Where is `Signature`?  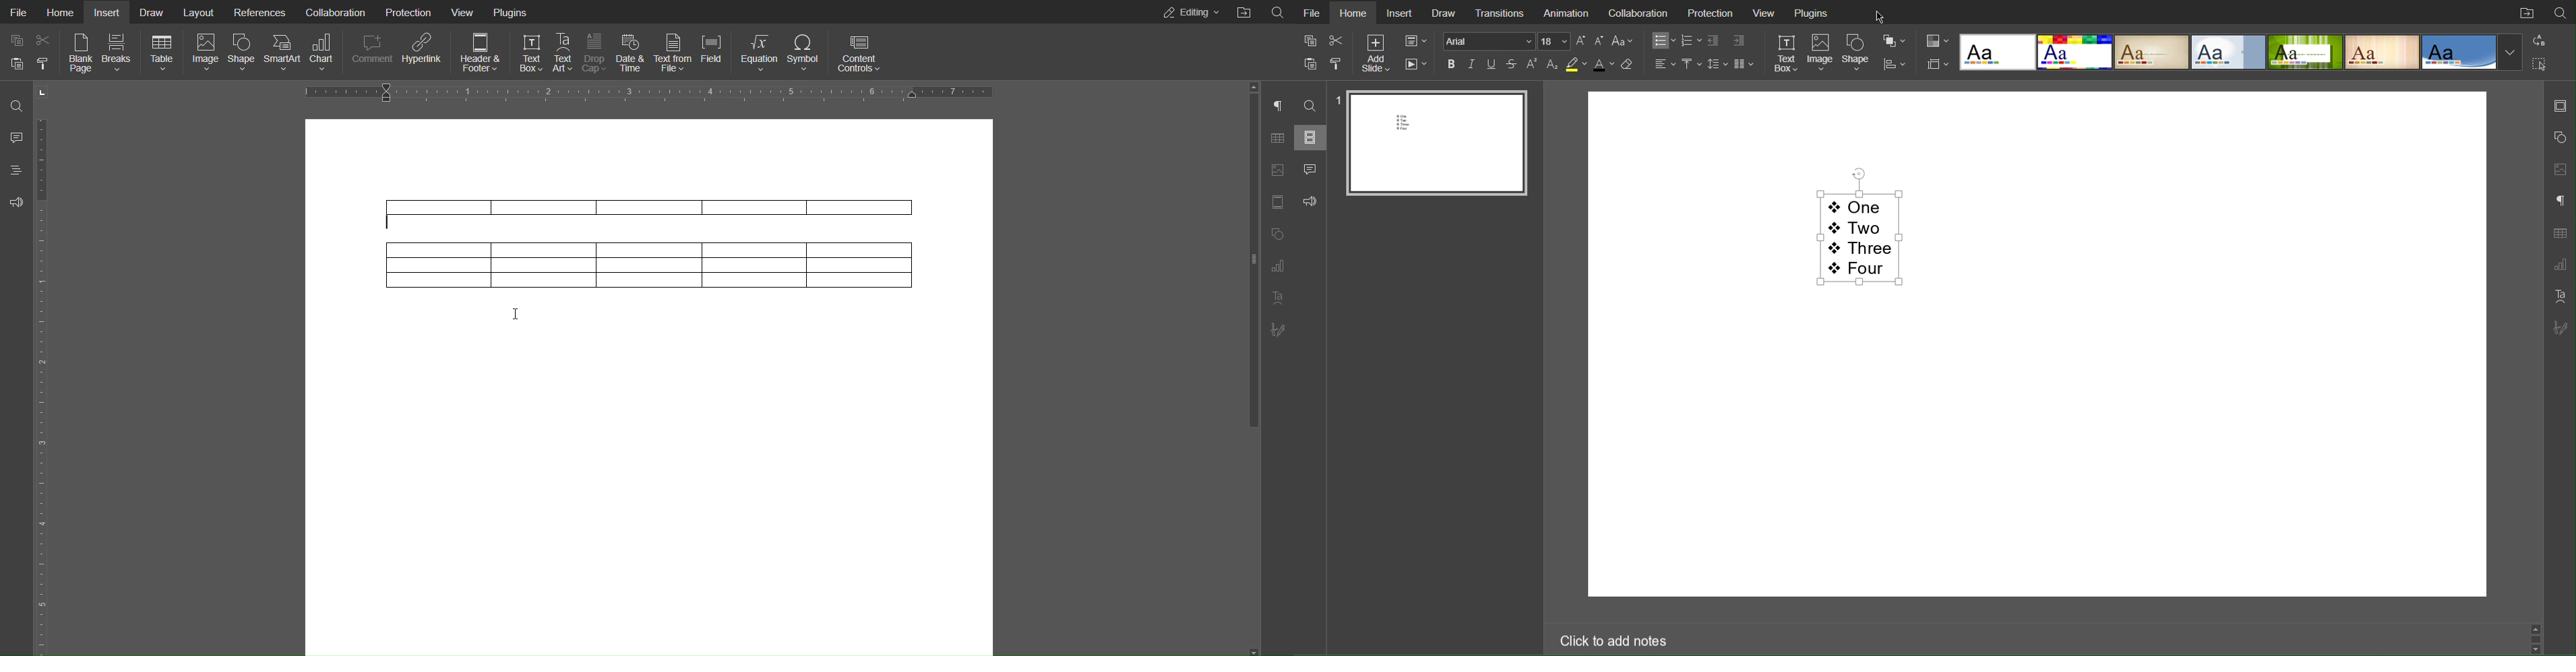
Signature is located at coordinates (2560, 325).